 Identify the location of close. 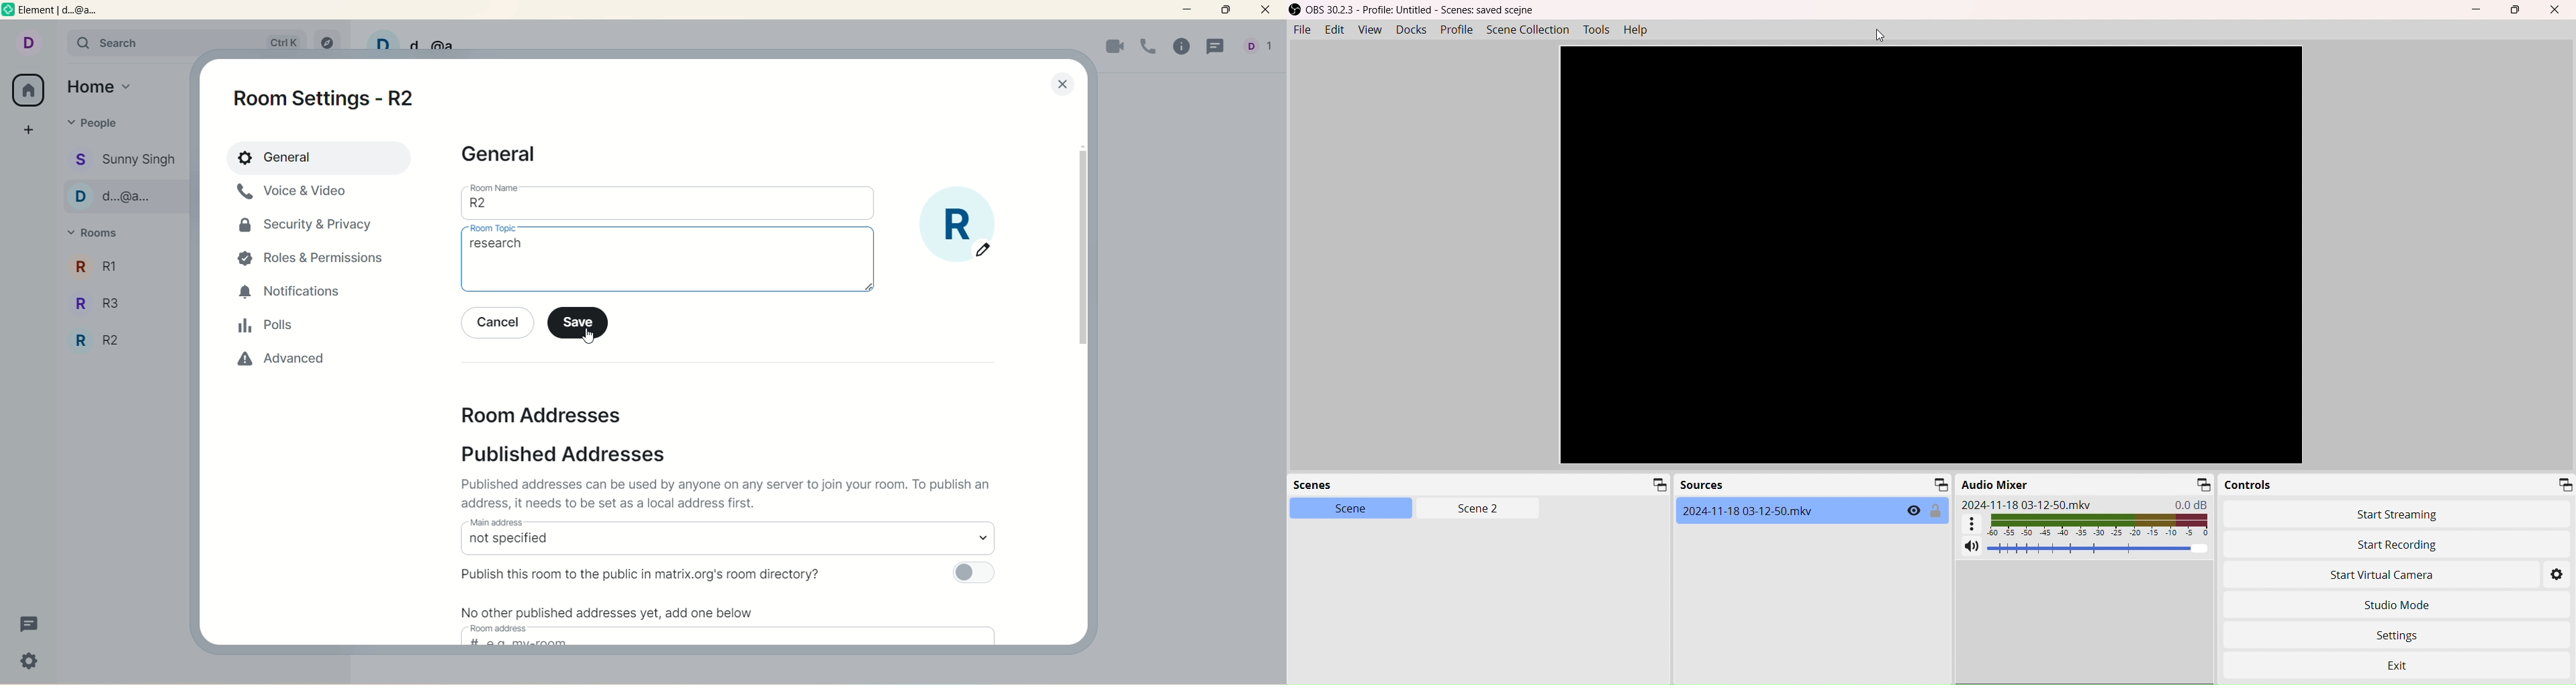
(1268, 11).